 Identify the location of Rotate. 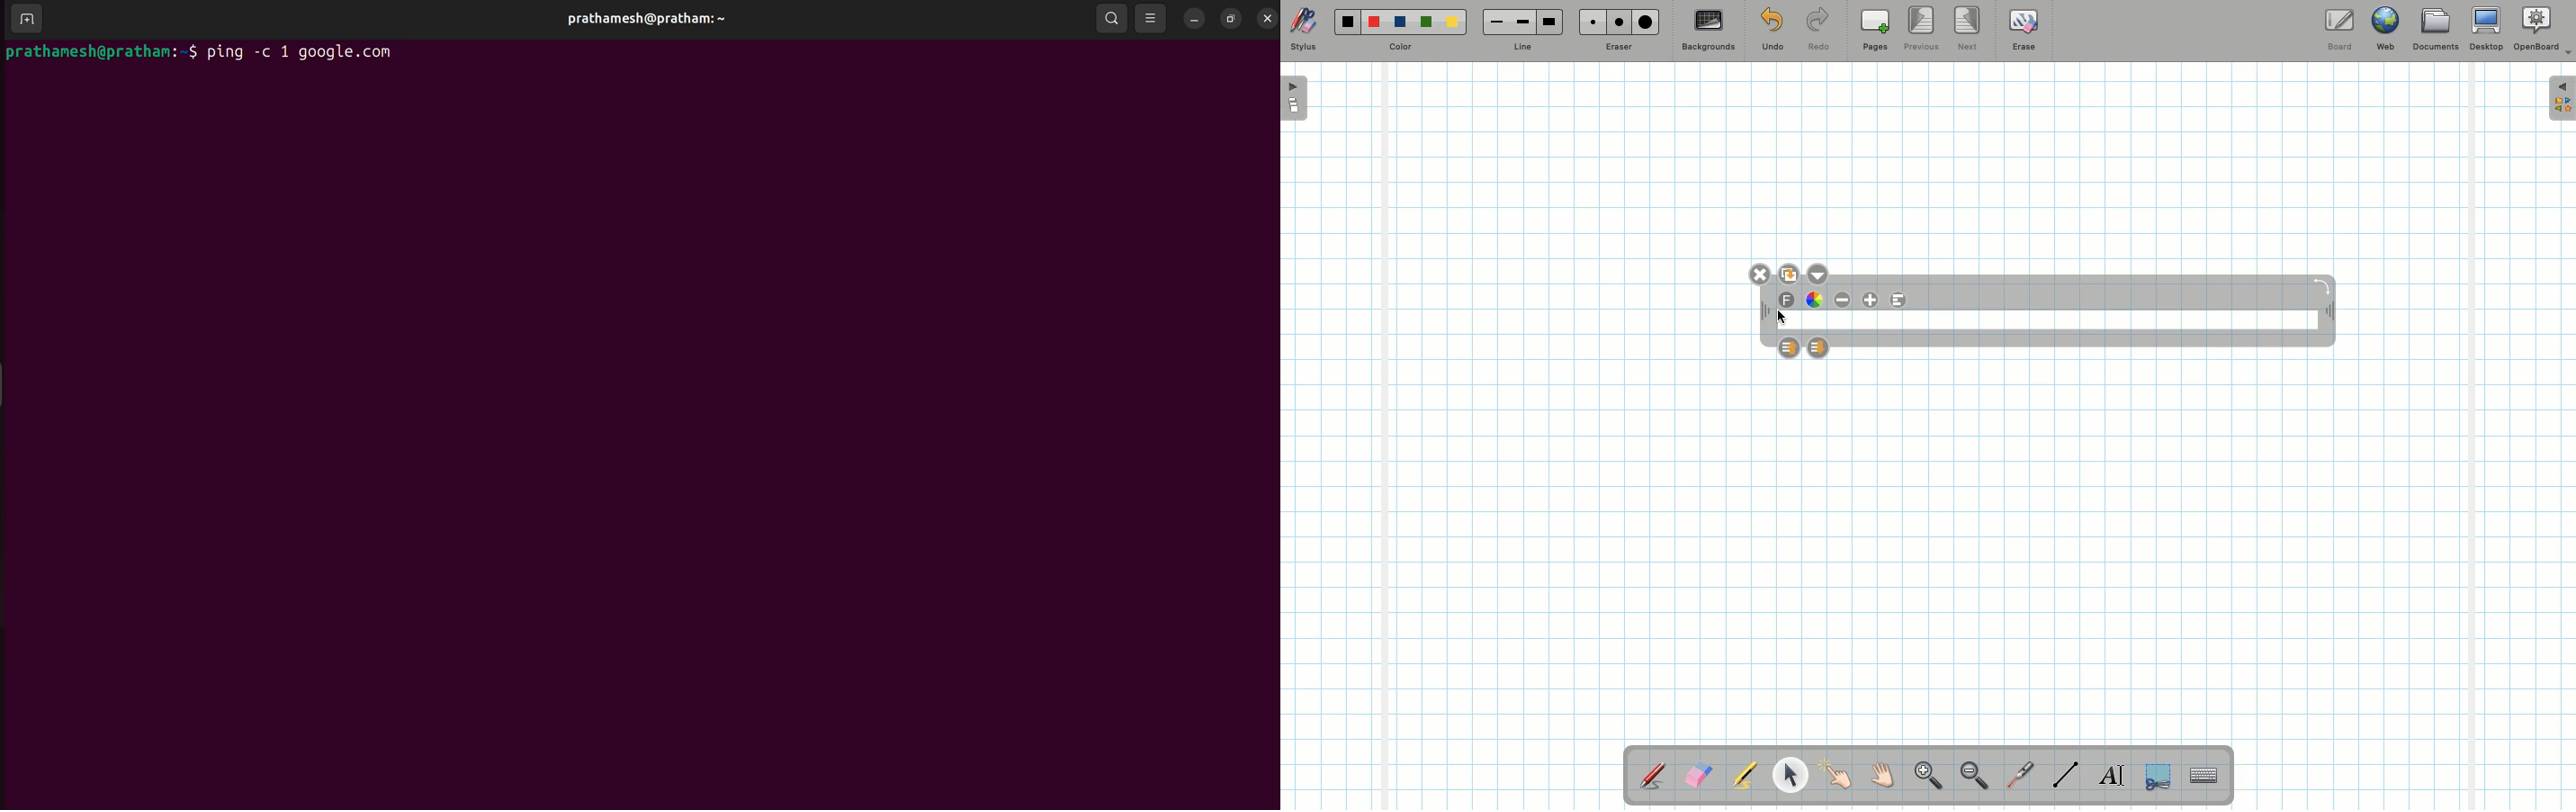
(2321, 285).